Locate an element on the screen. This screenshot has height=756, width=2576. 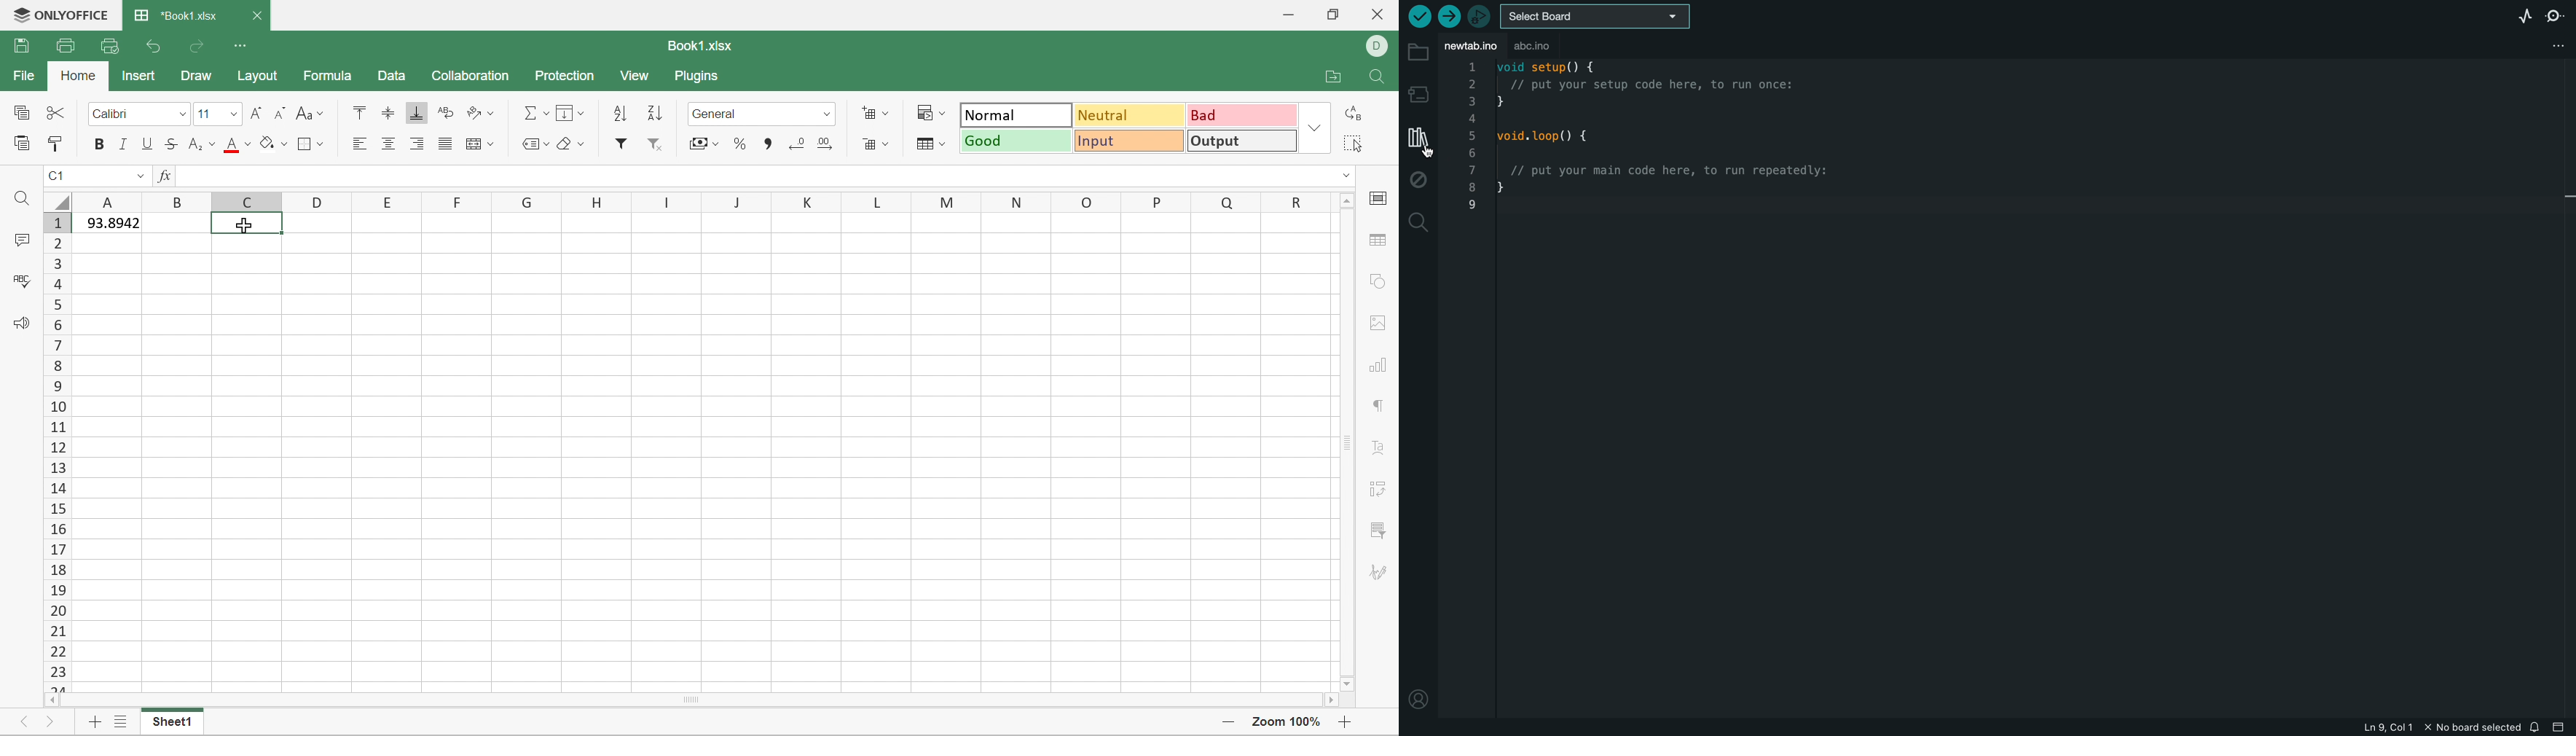
Conditional formatting is located at coordinates (932, 112).